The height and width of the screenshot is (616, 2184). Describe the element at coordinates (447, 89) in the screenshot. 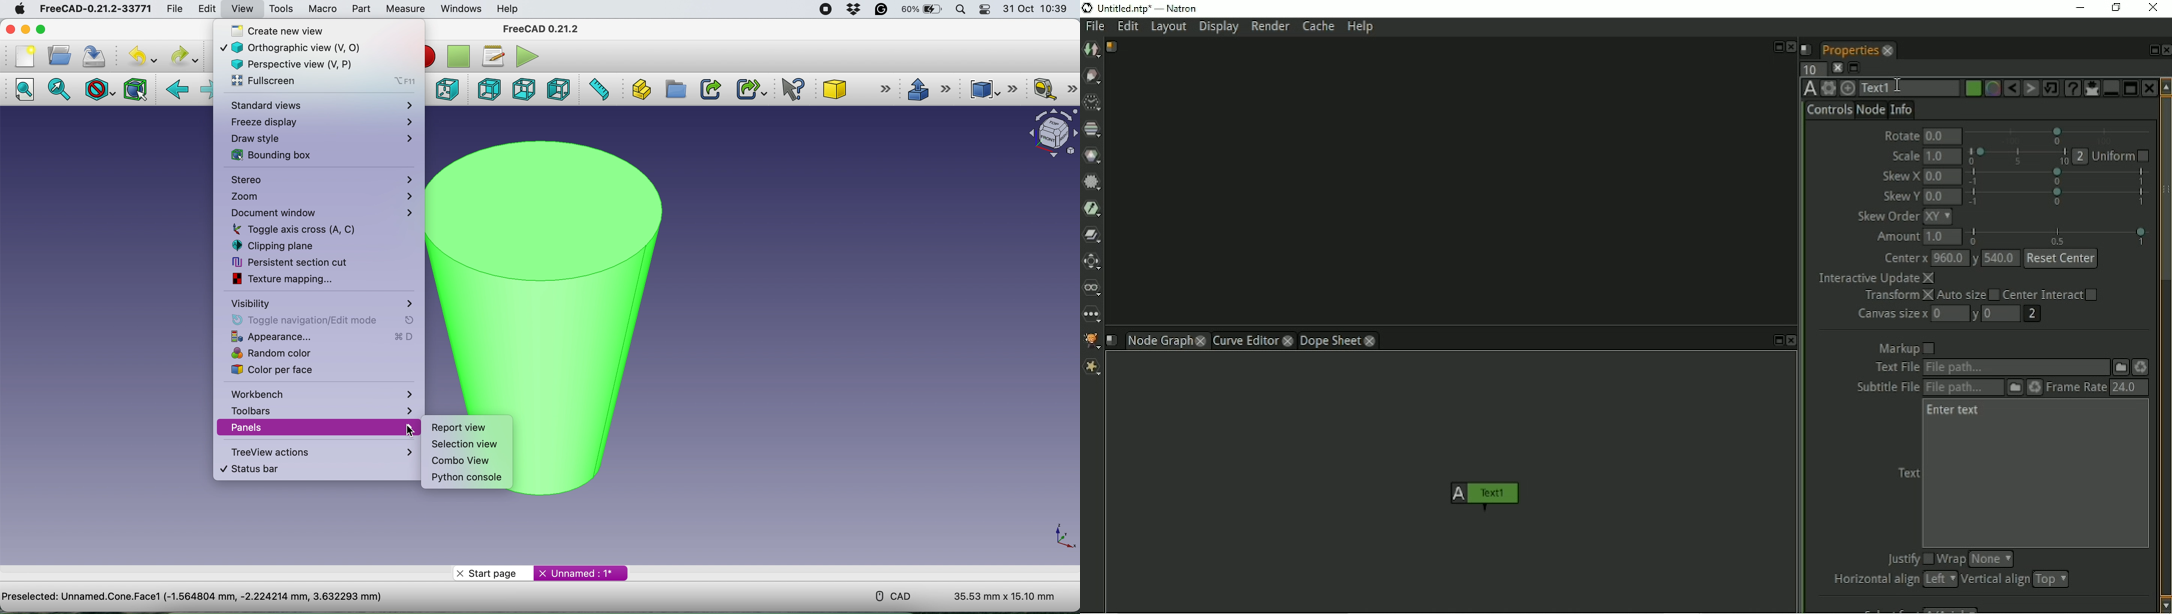

I see `right` at that location.